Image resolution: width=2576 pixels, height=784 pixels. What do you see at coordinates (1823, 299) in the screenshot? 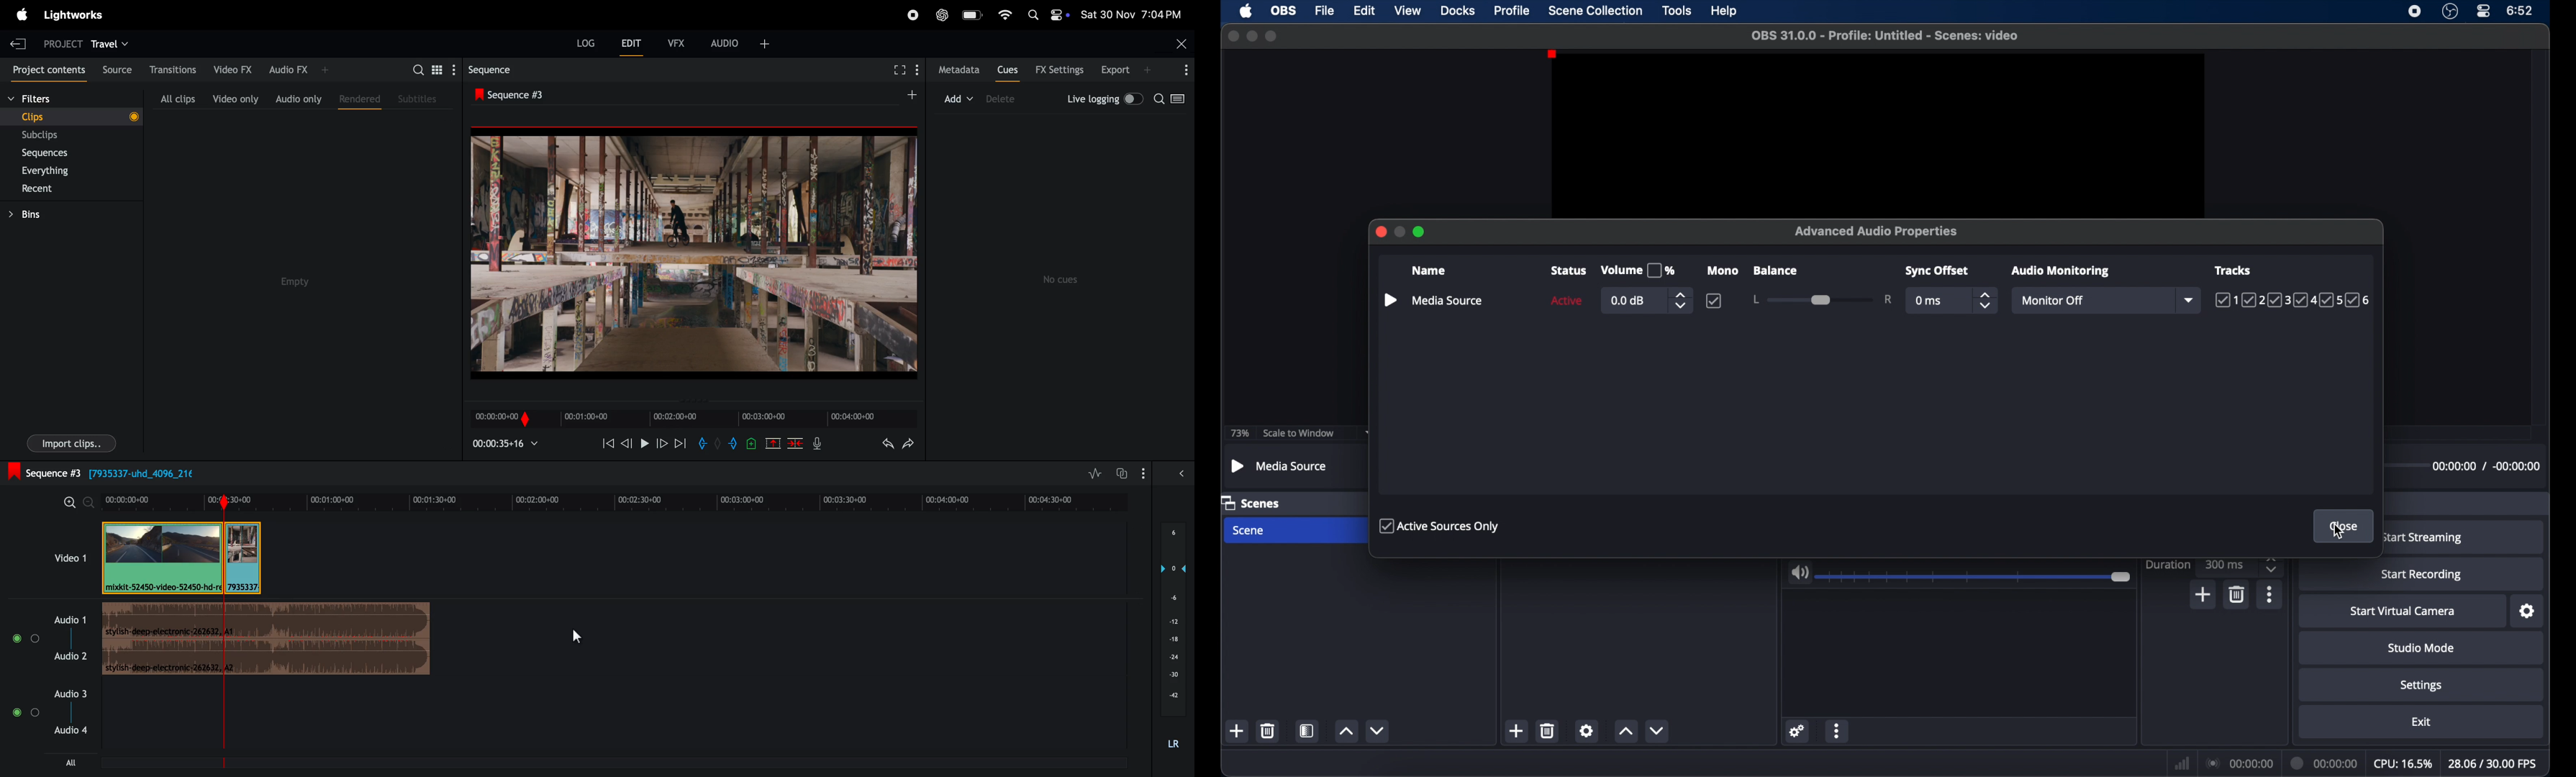
I see `slider` at bounding box center [1823, 299].